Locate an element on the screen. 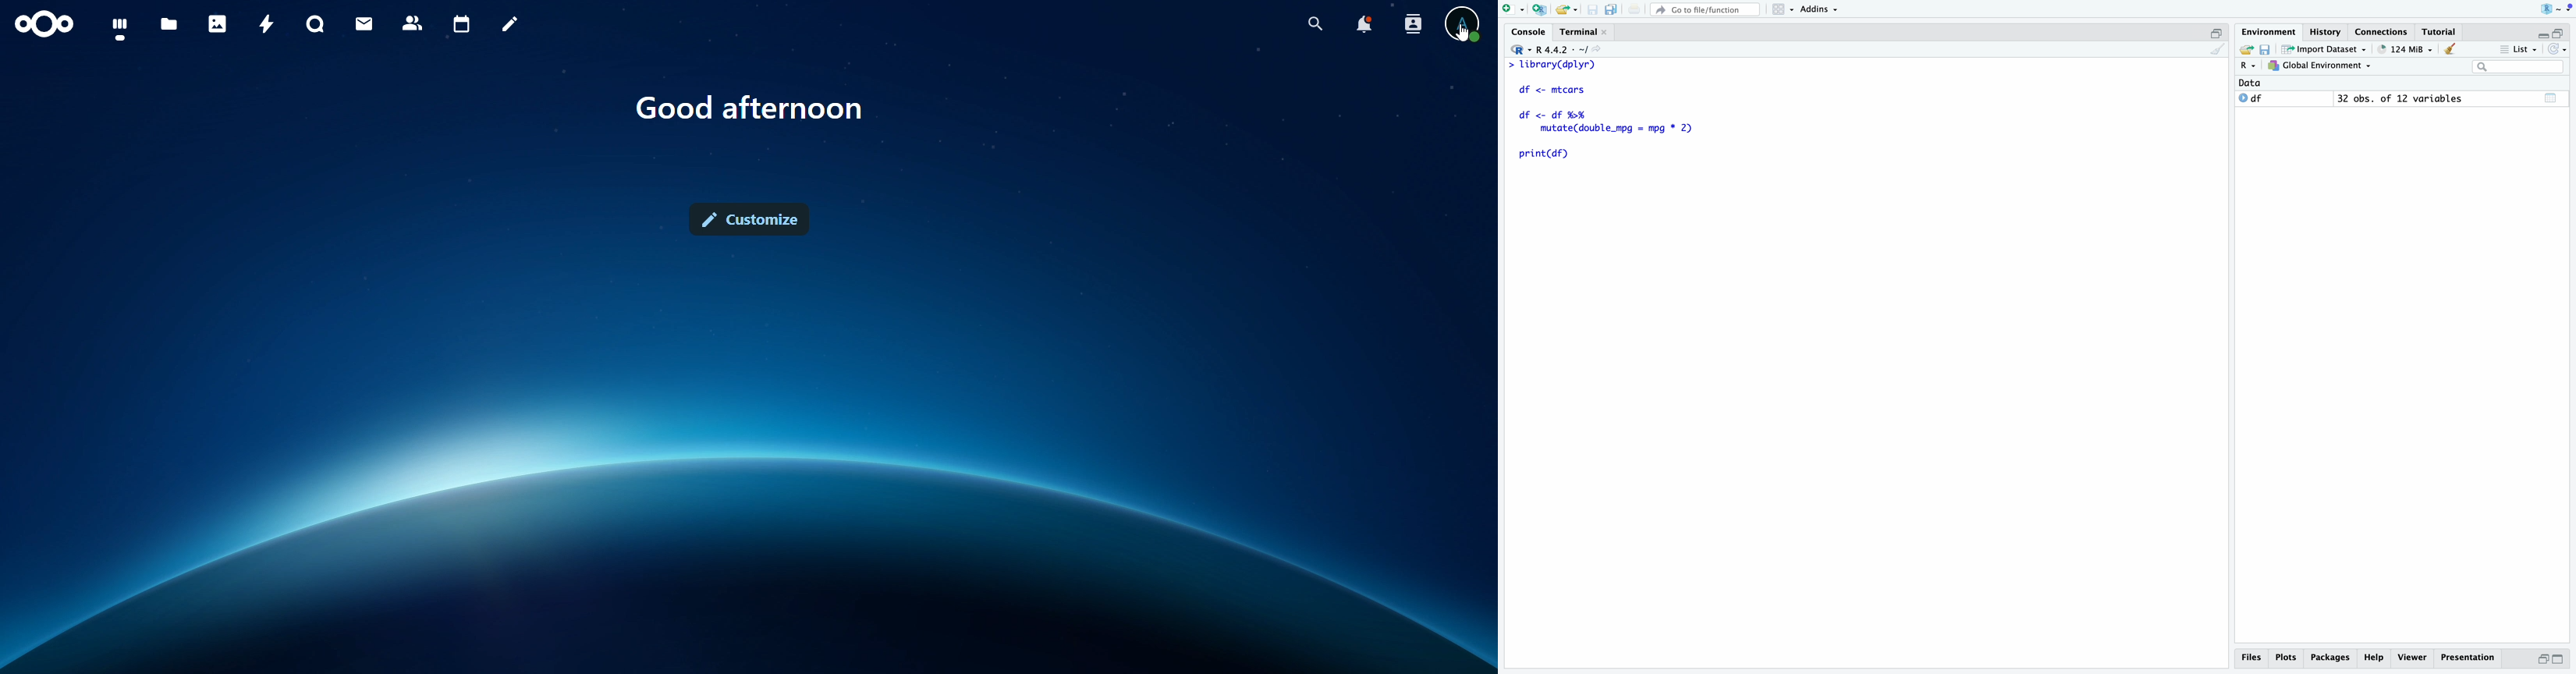 The width and height of the screenshot is (2576, 700). list is located at coordinates (2519, 49).